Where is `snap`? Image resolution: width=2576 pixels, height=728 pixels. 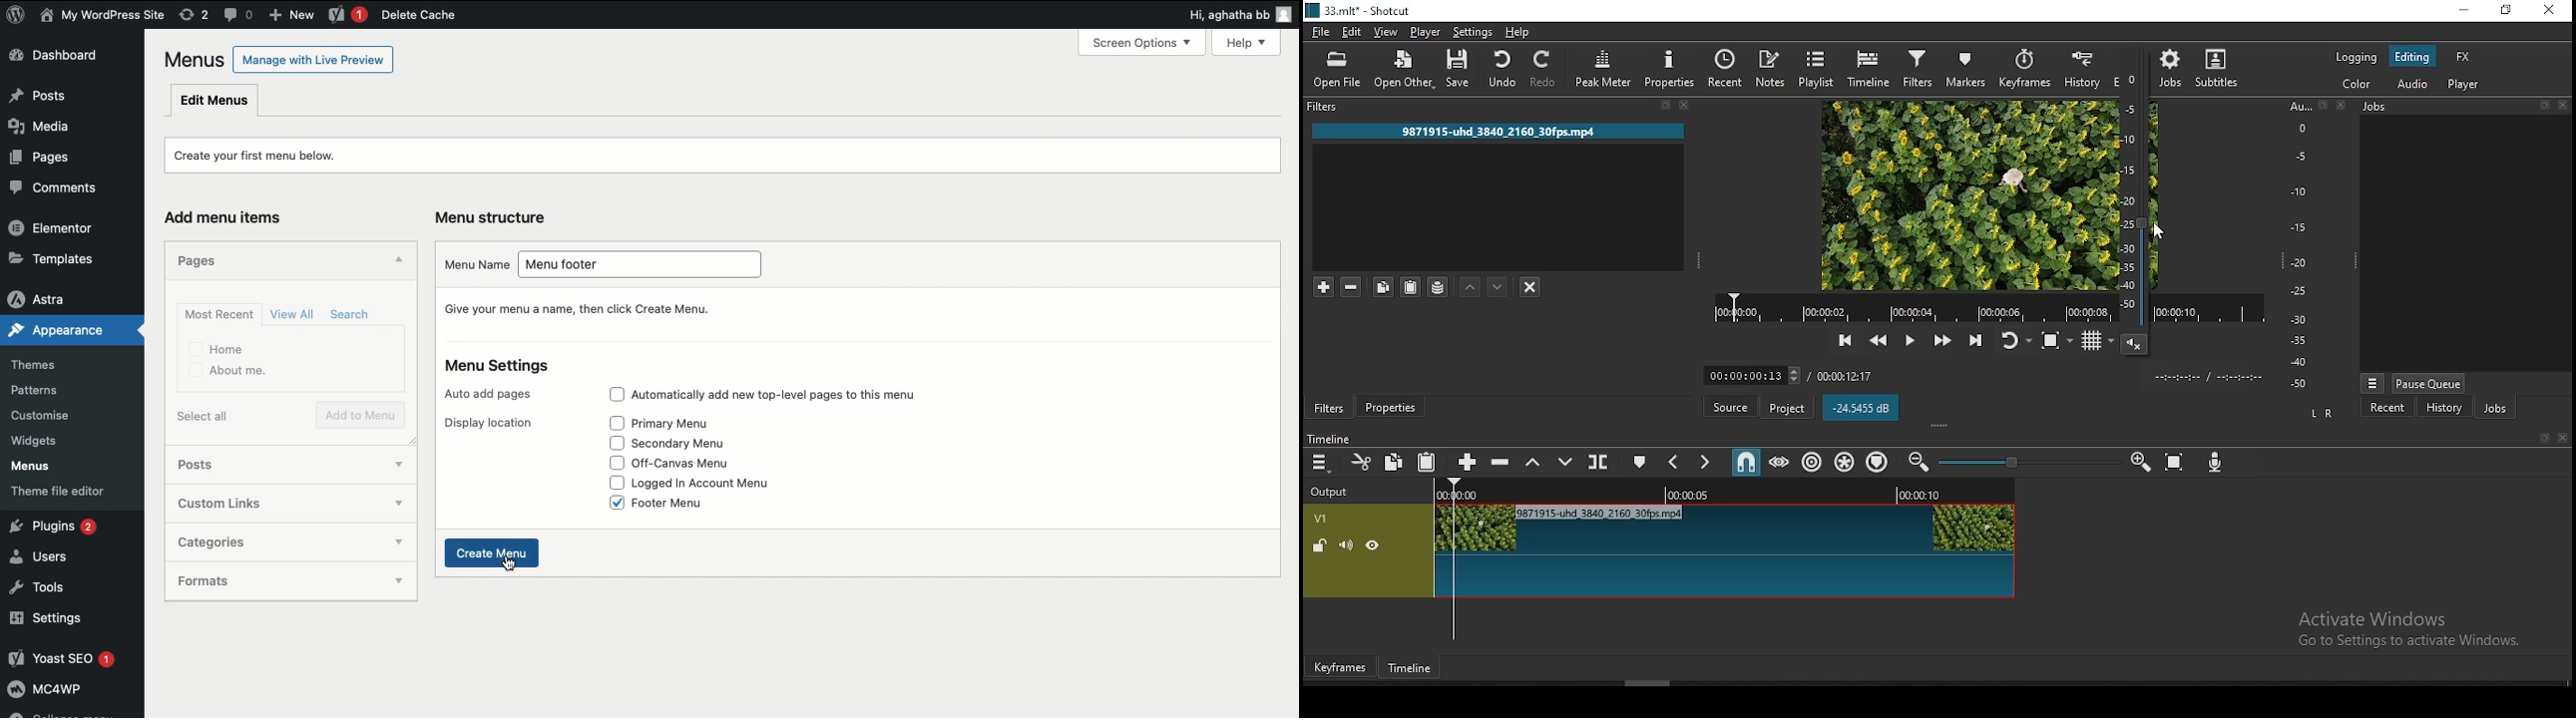 snap is located at coordinates (1746, 465).